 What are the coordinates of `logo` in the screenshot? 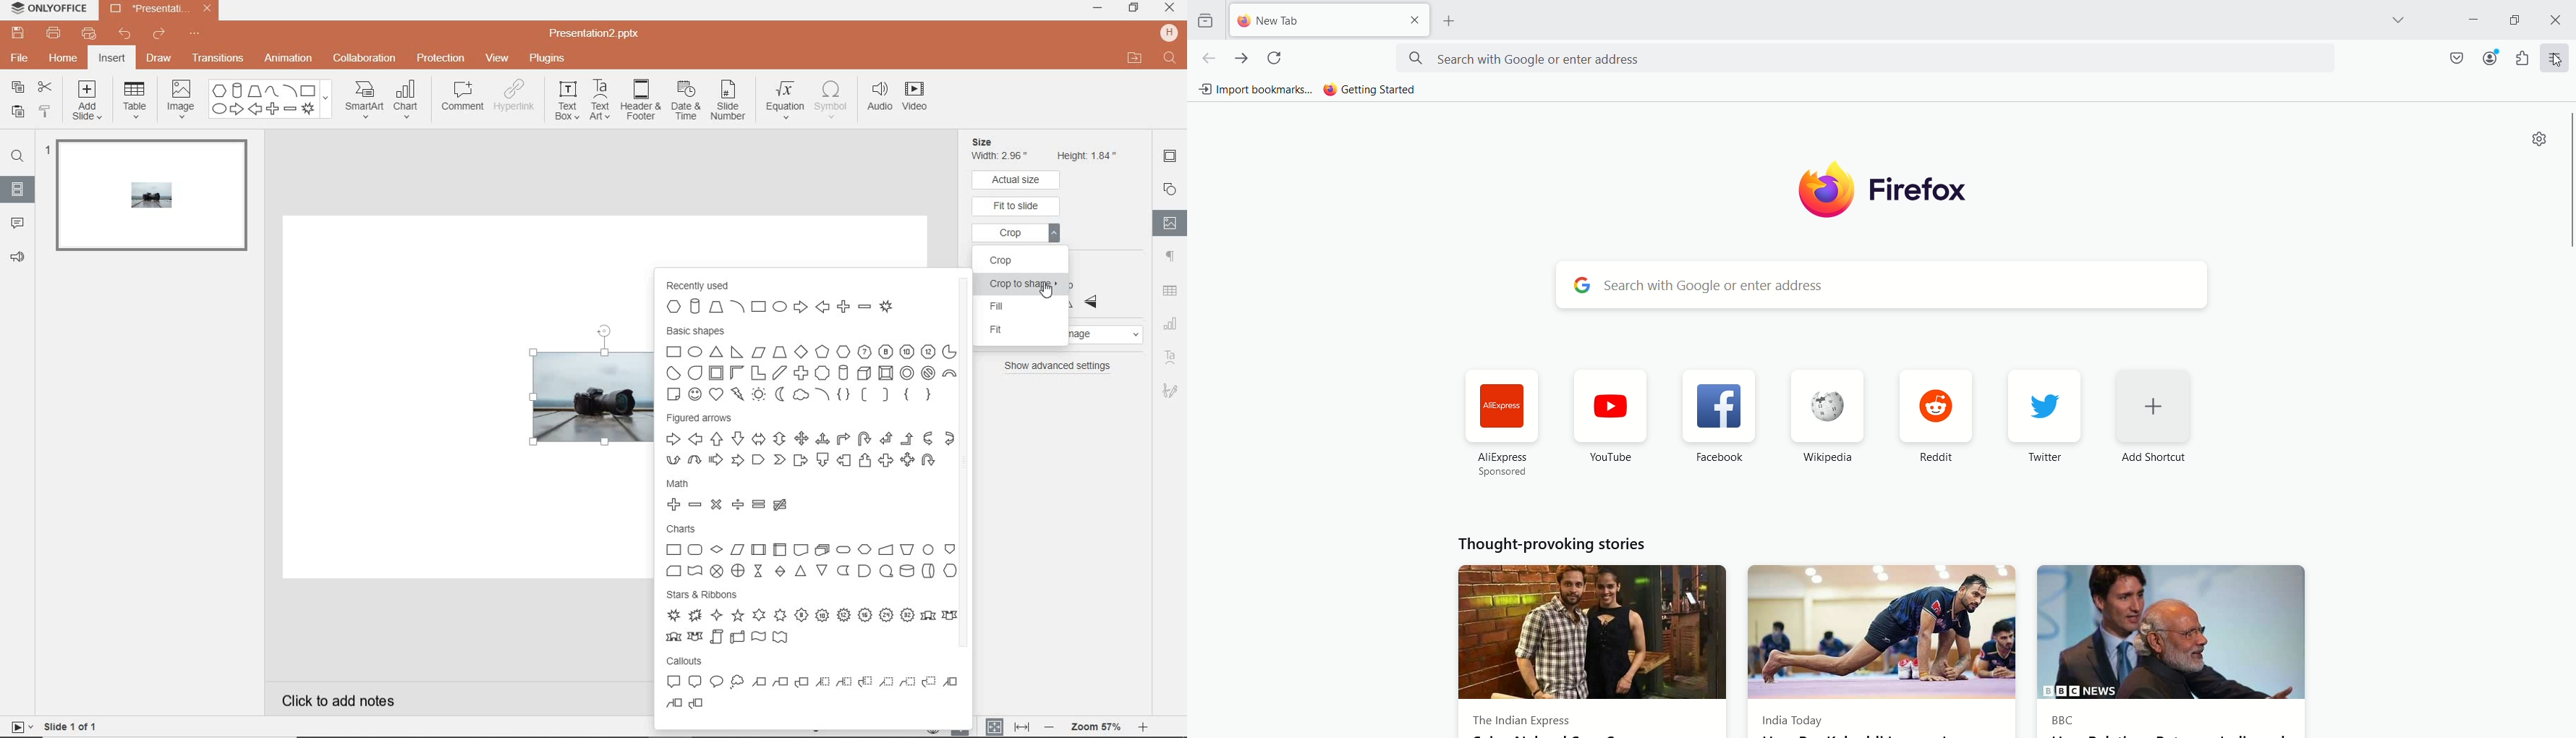 It's located at (1822, 191).